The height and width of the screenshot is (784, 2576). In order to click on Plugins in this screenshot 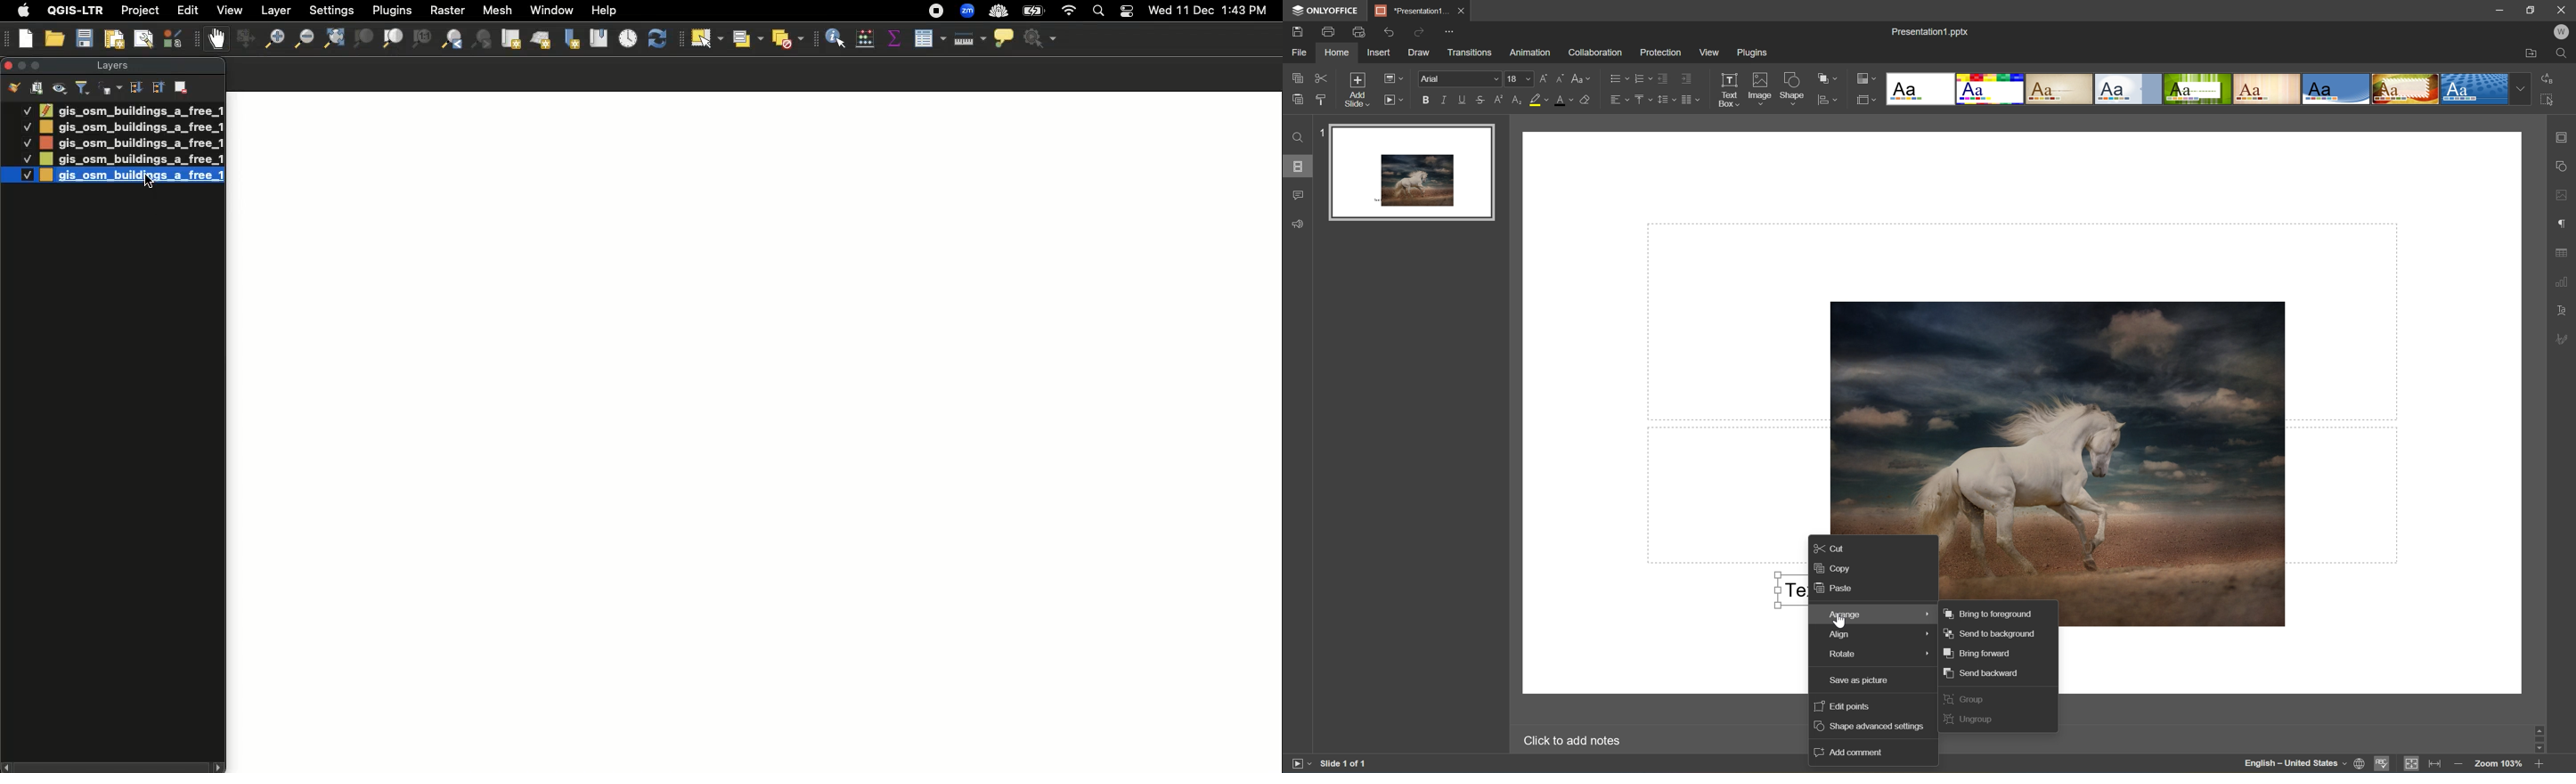, I will do `click(390, 9)`.